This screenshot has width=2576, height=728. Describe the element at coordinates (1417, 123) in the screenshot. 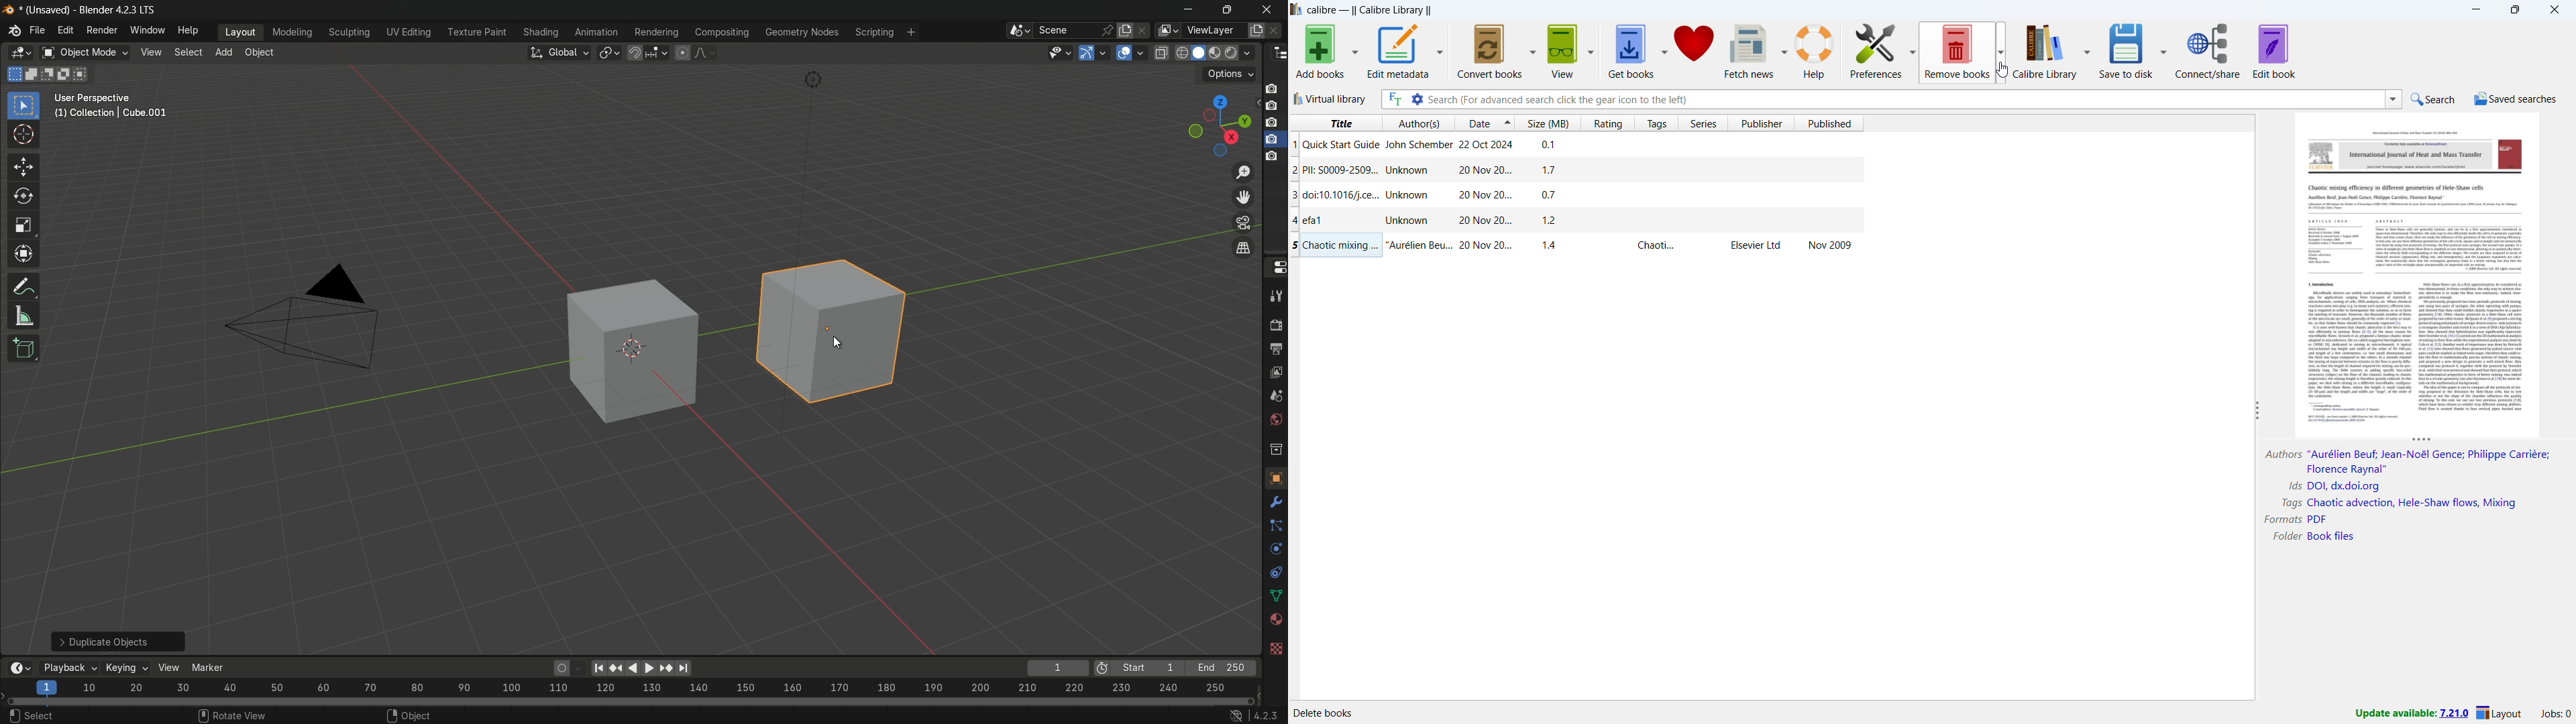

I see `sort by author` at that location.